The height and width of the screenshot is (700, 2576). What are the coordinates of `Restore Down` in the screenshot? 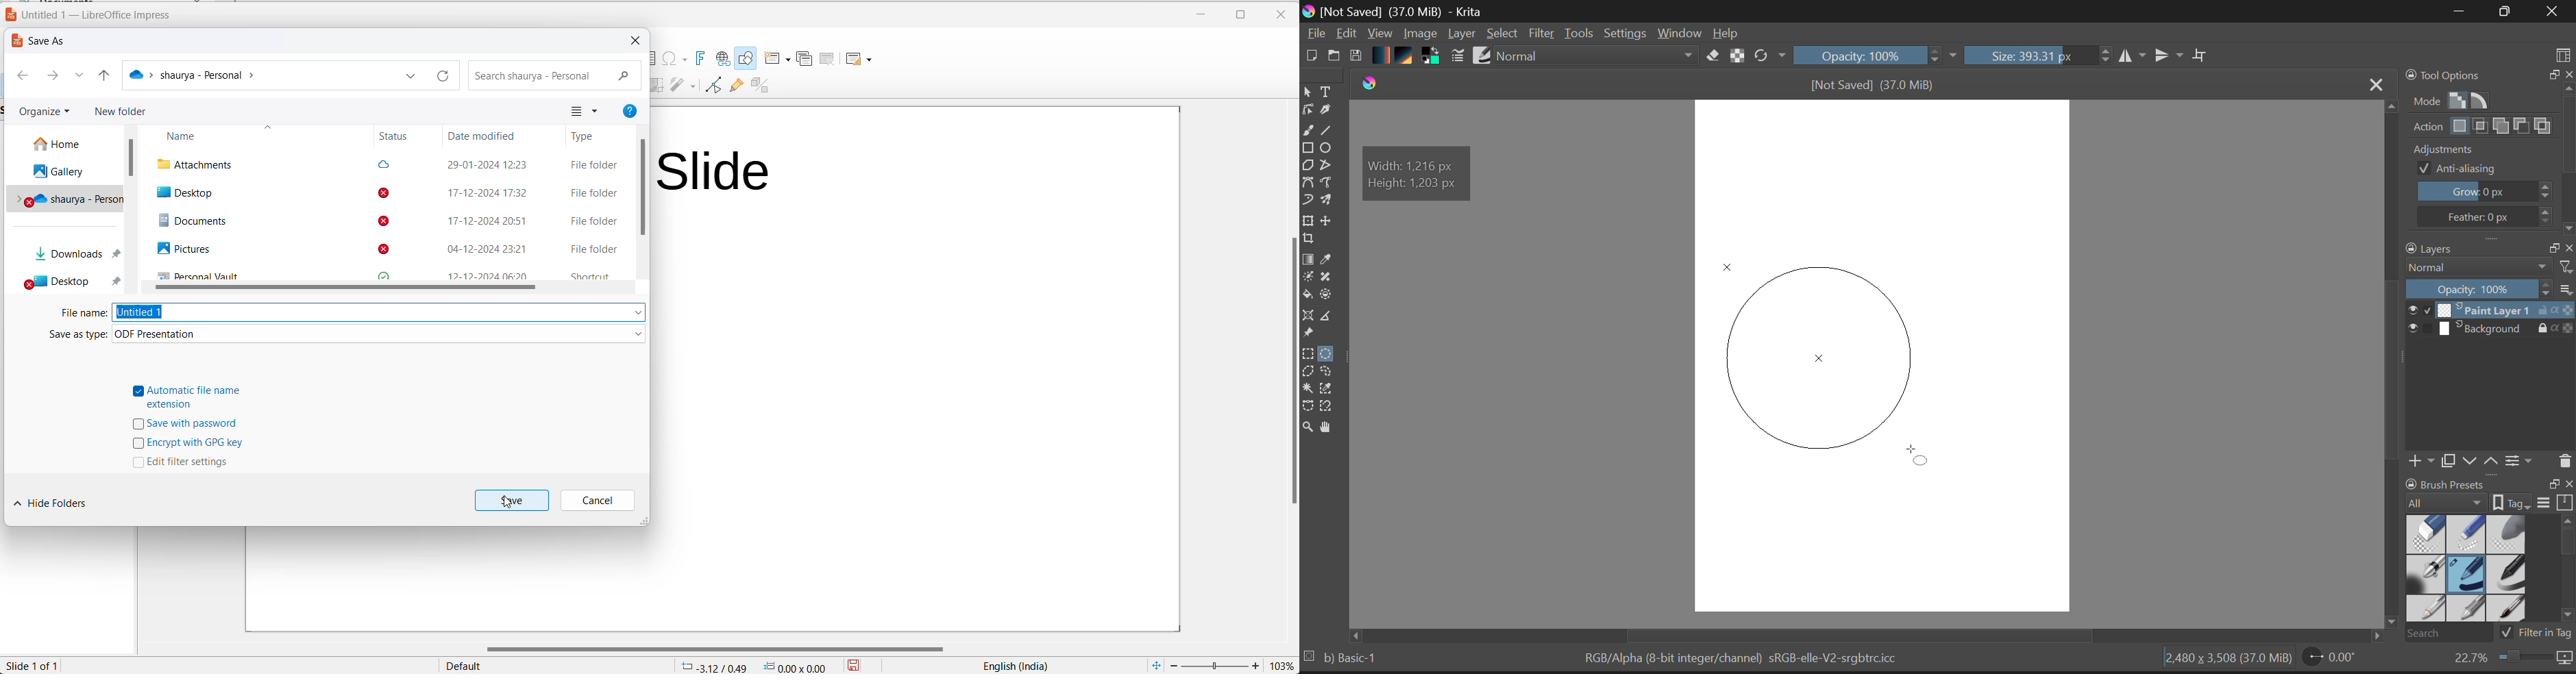 It's located at (2457, 12).